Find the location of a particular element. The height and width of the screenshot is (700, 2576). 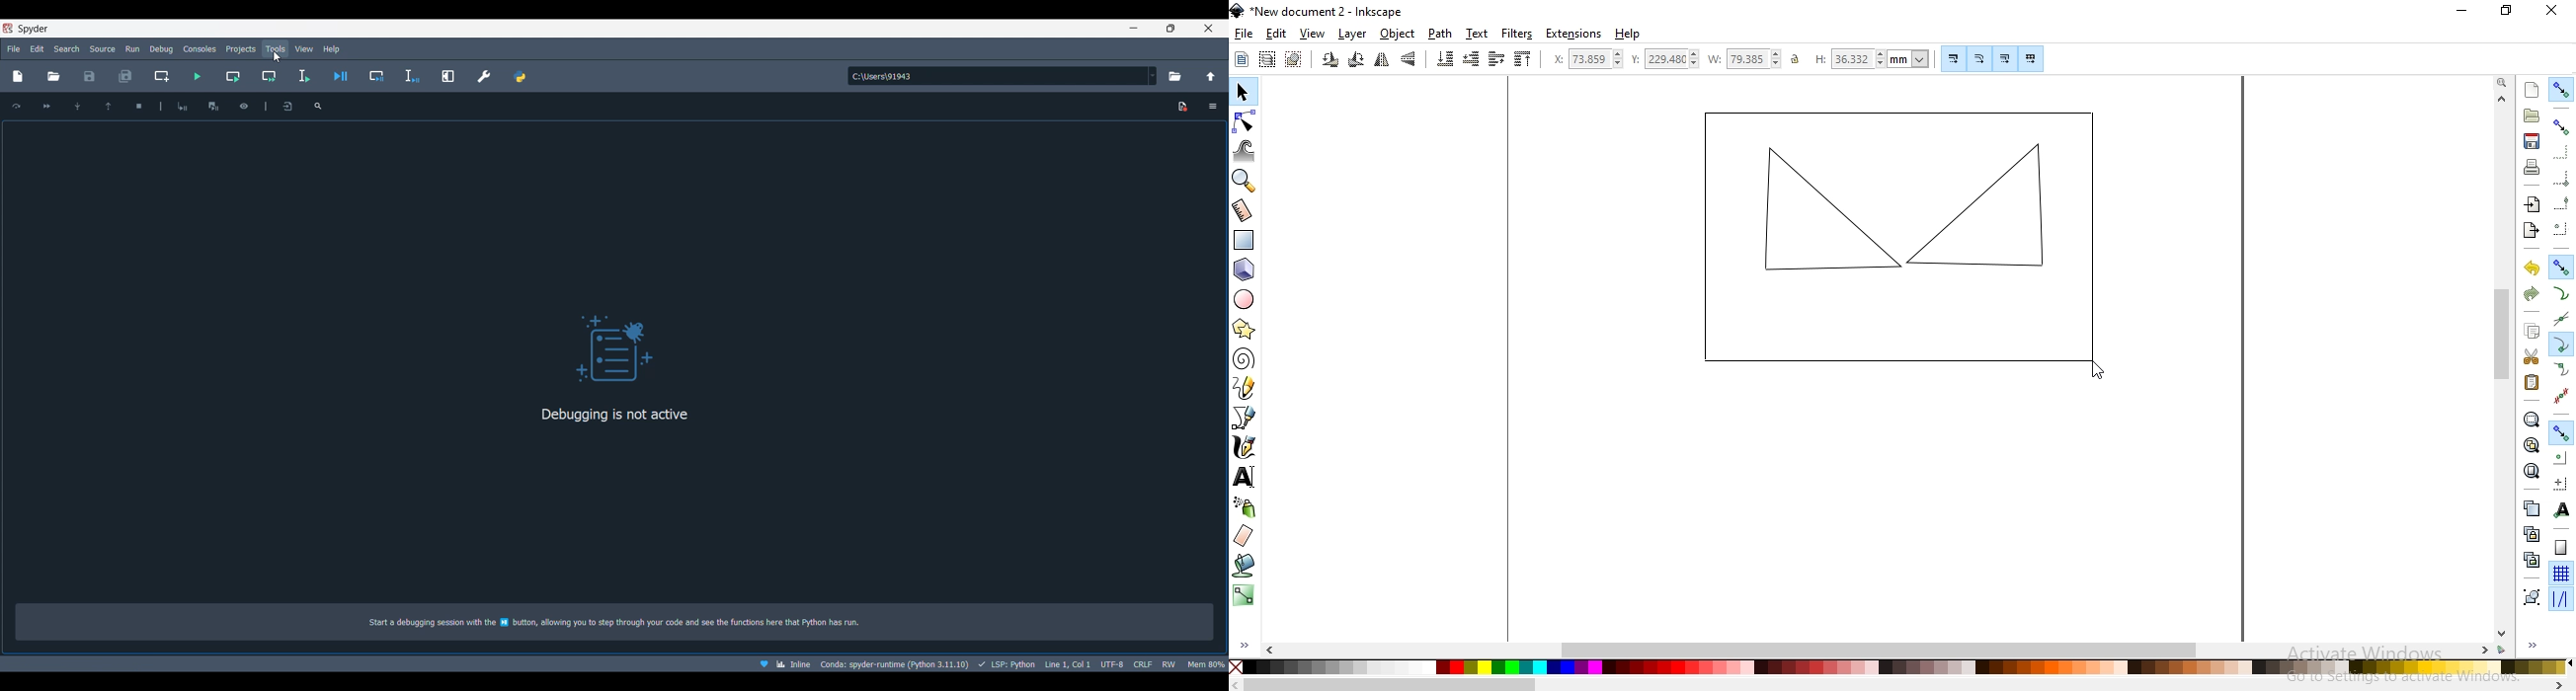

Tools menu is located at coordinates (276, 49).